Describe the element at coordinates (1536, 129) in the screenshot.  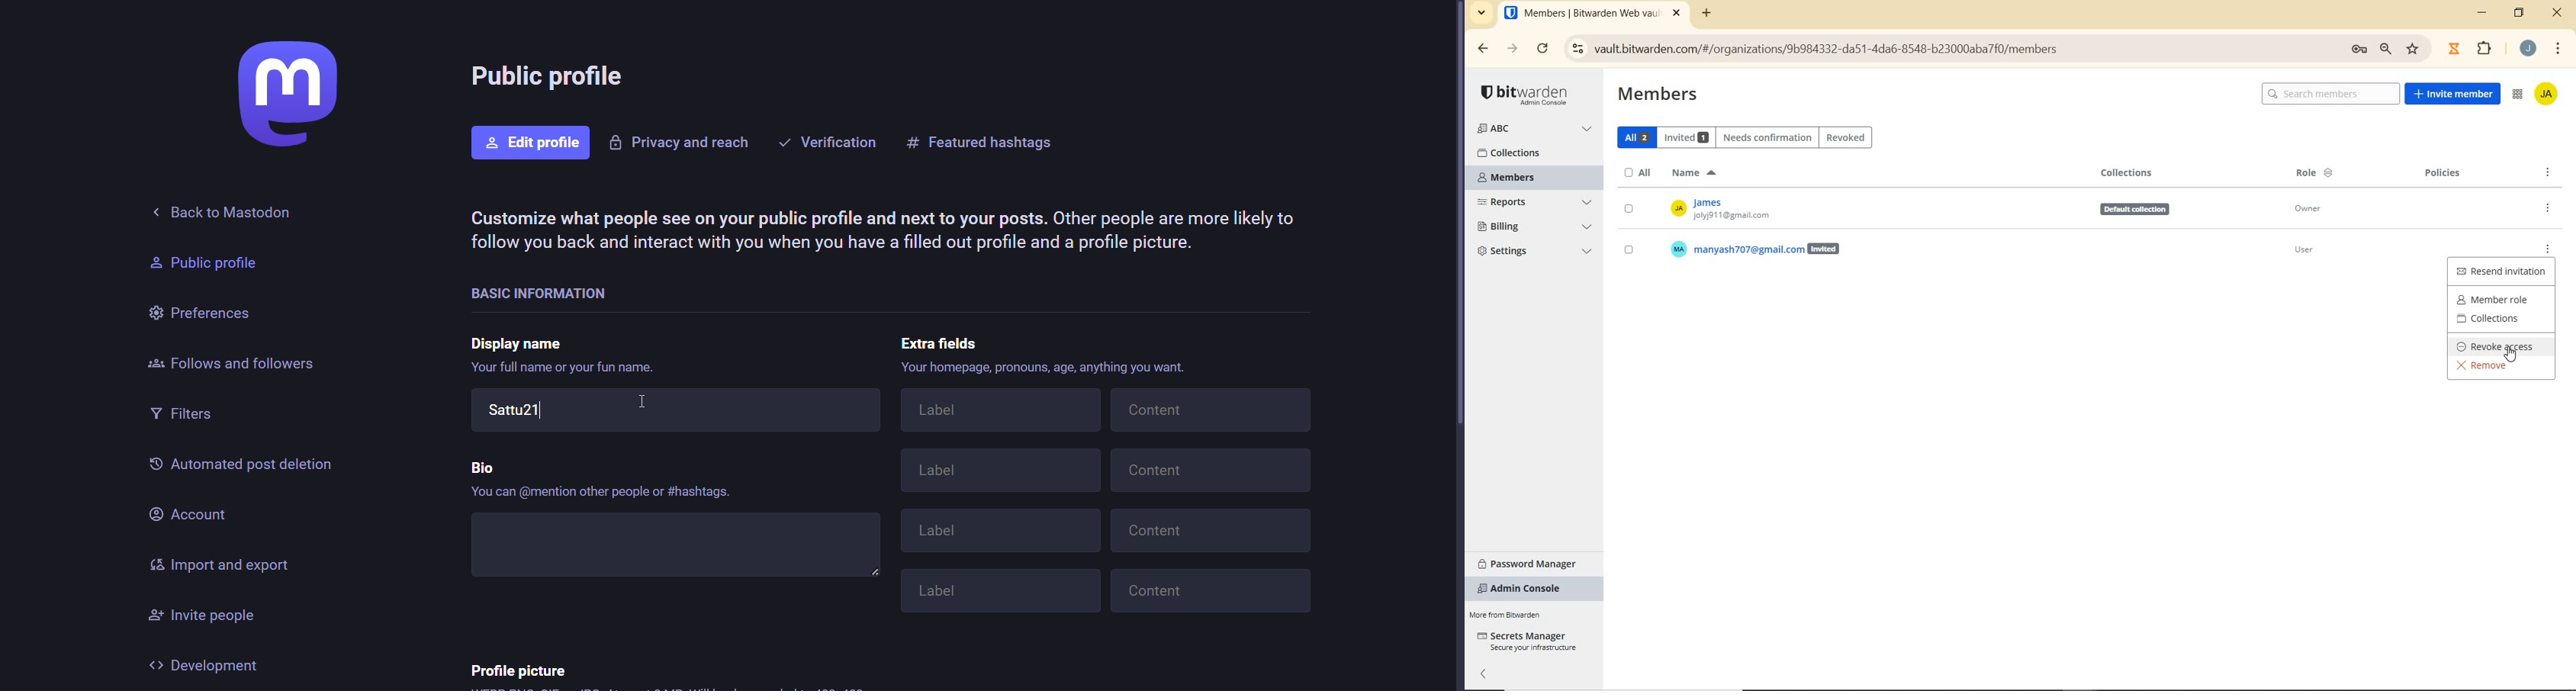
I see `ORGANIZATION NAME` at that location.